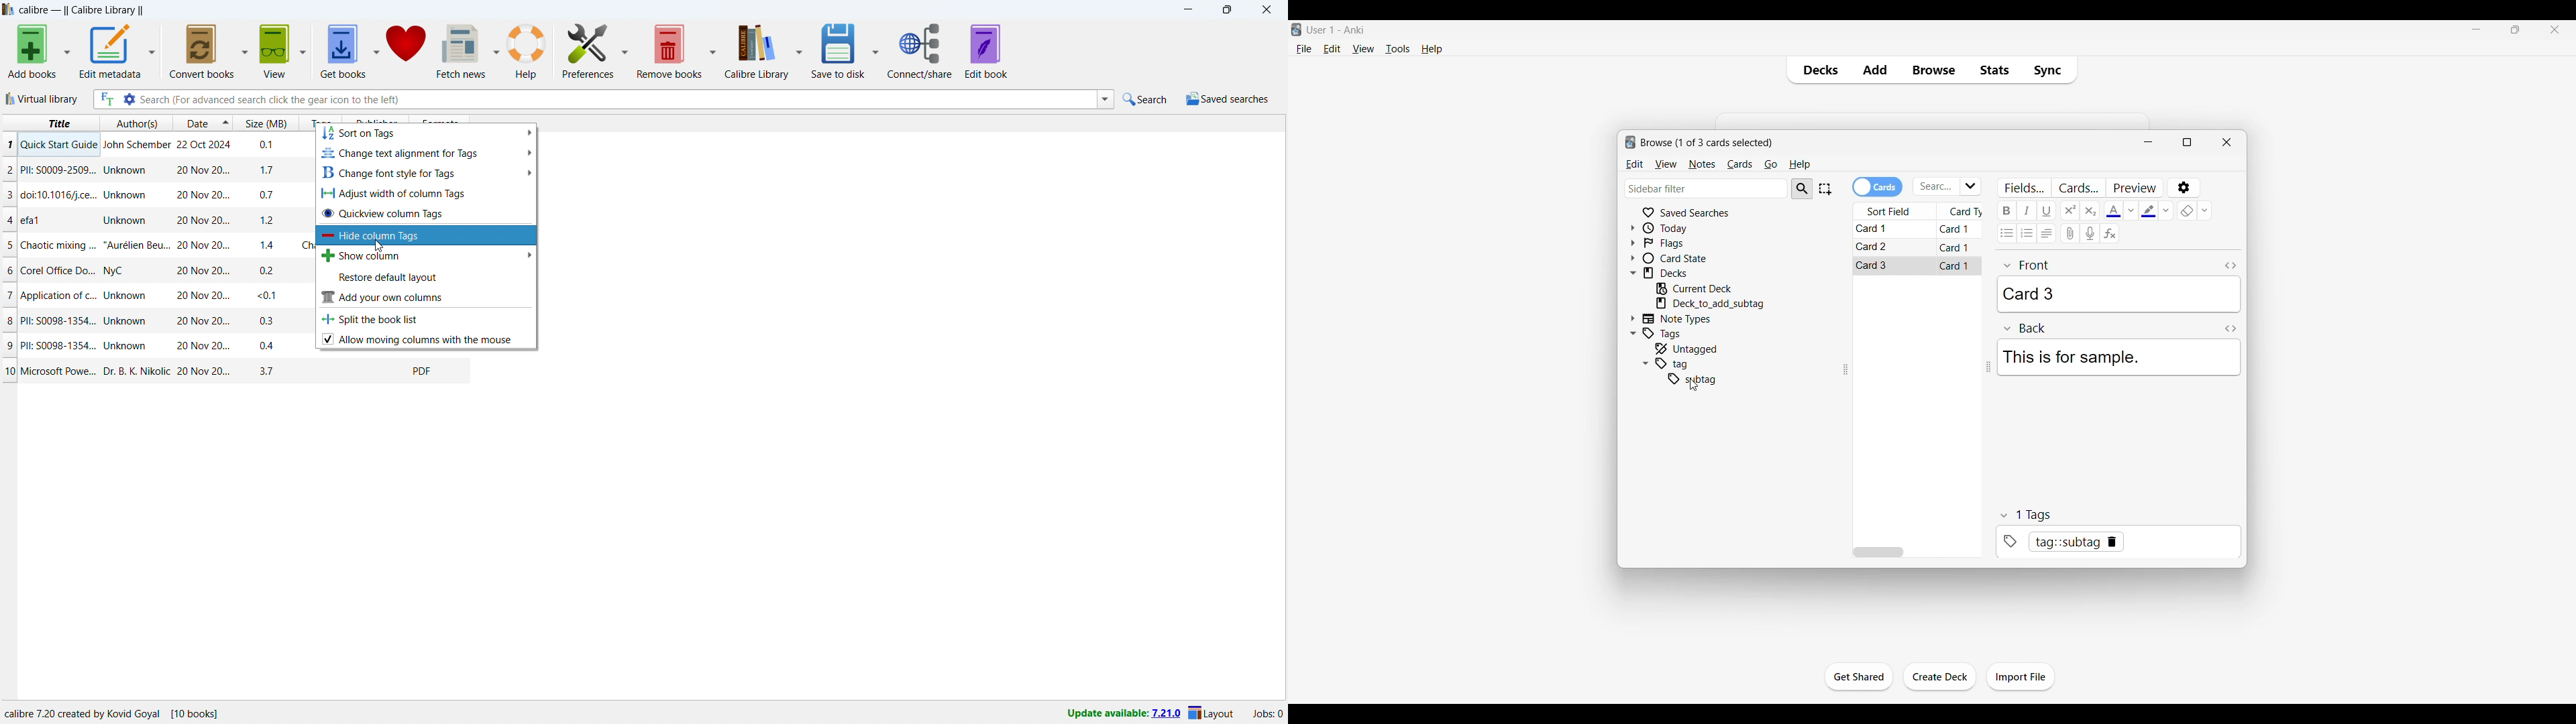 This screenshot has height=728, width=2576. I want to click on update, so click(1122, 715).